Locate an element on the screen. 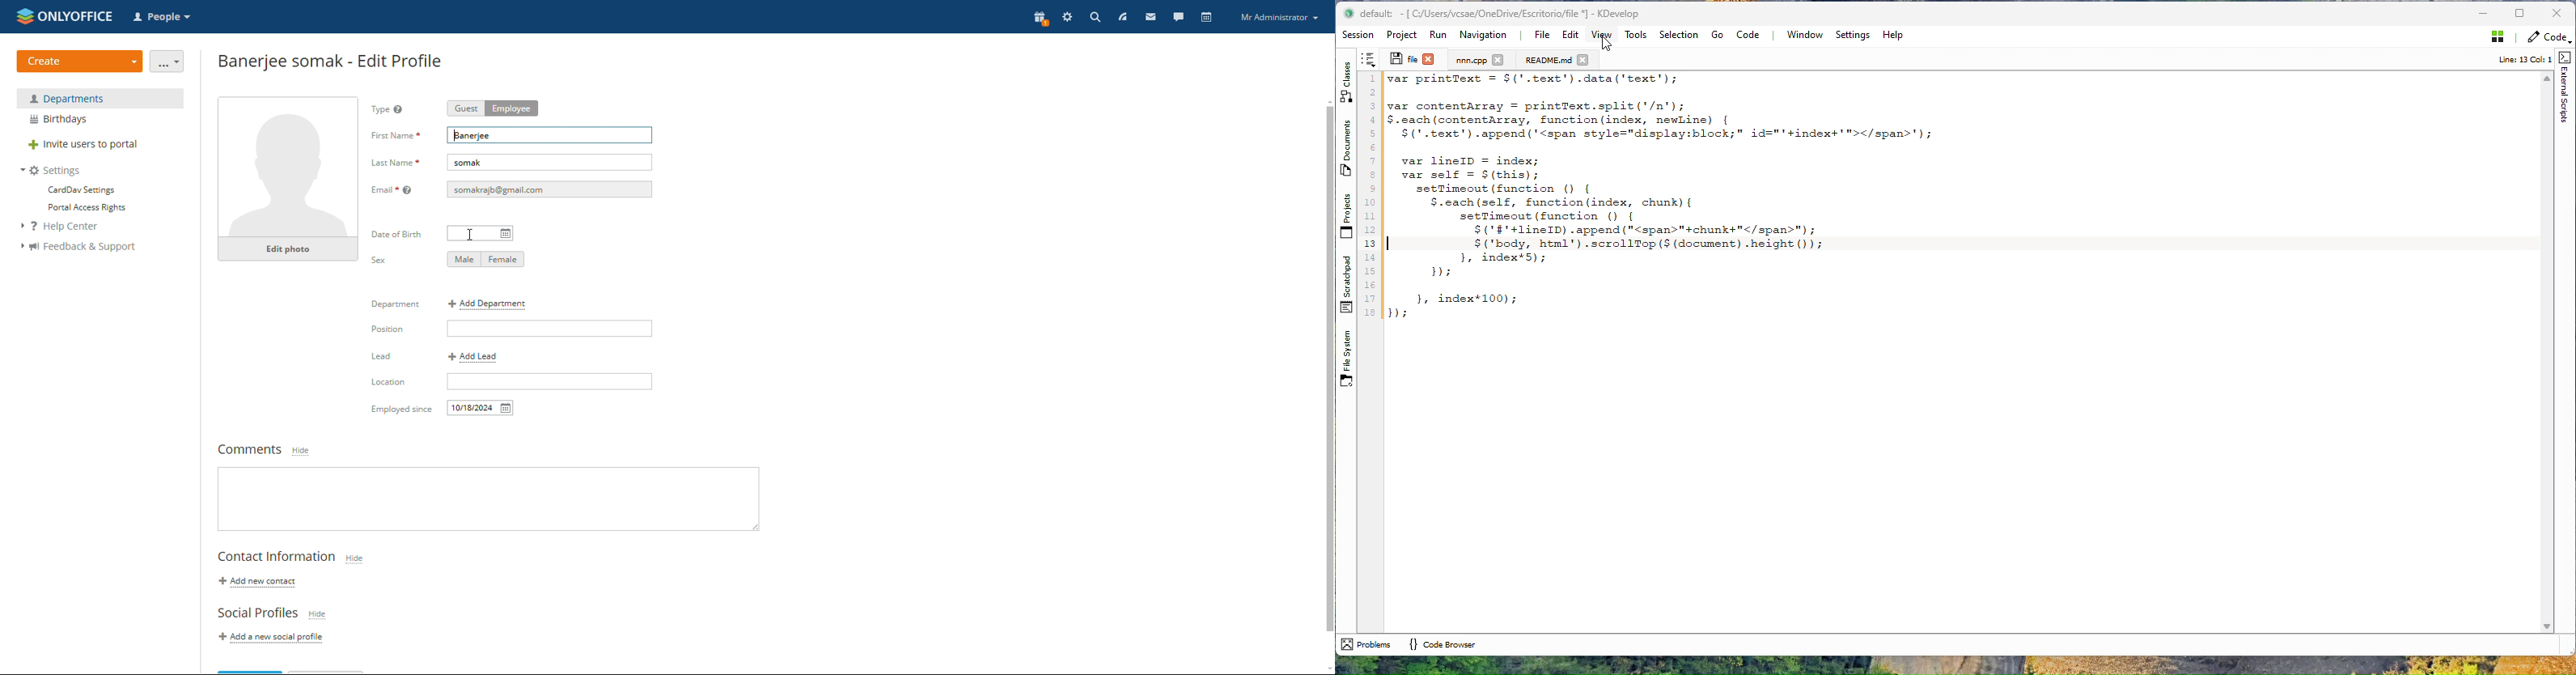 The image size is (2576, 700). problems is located at coordinates (1366, 644).